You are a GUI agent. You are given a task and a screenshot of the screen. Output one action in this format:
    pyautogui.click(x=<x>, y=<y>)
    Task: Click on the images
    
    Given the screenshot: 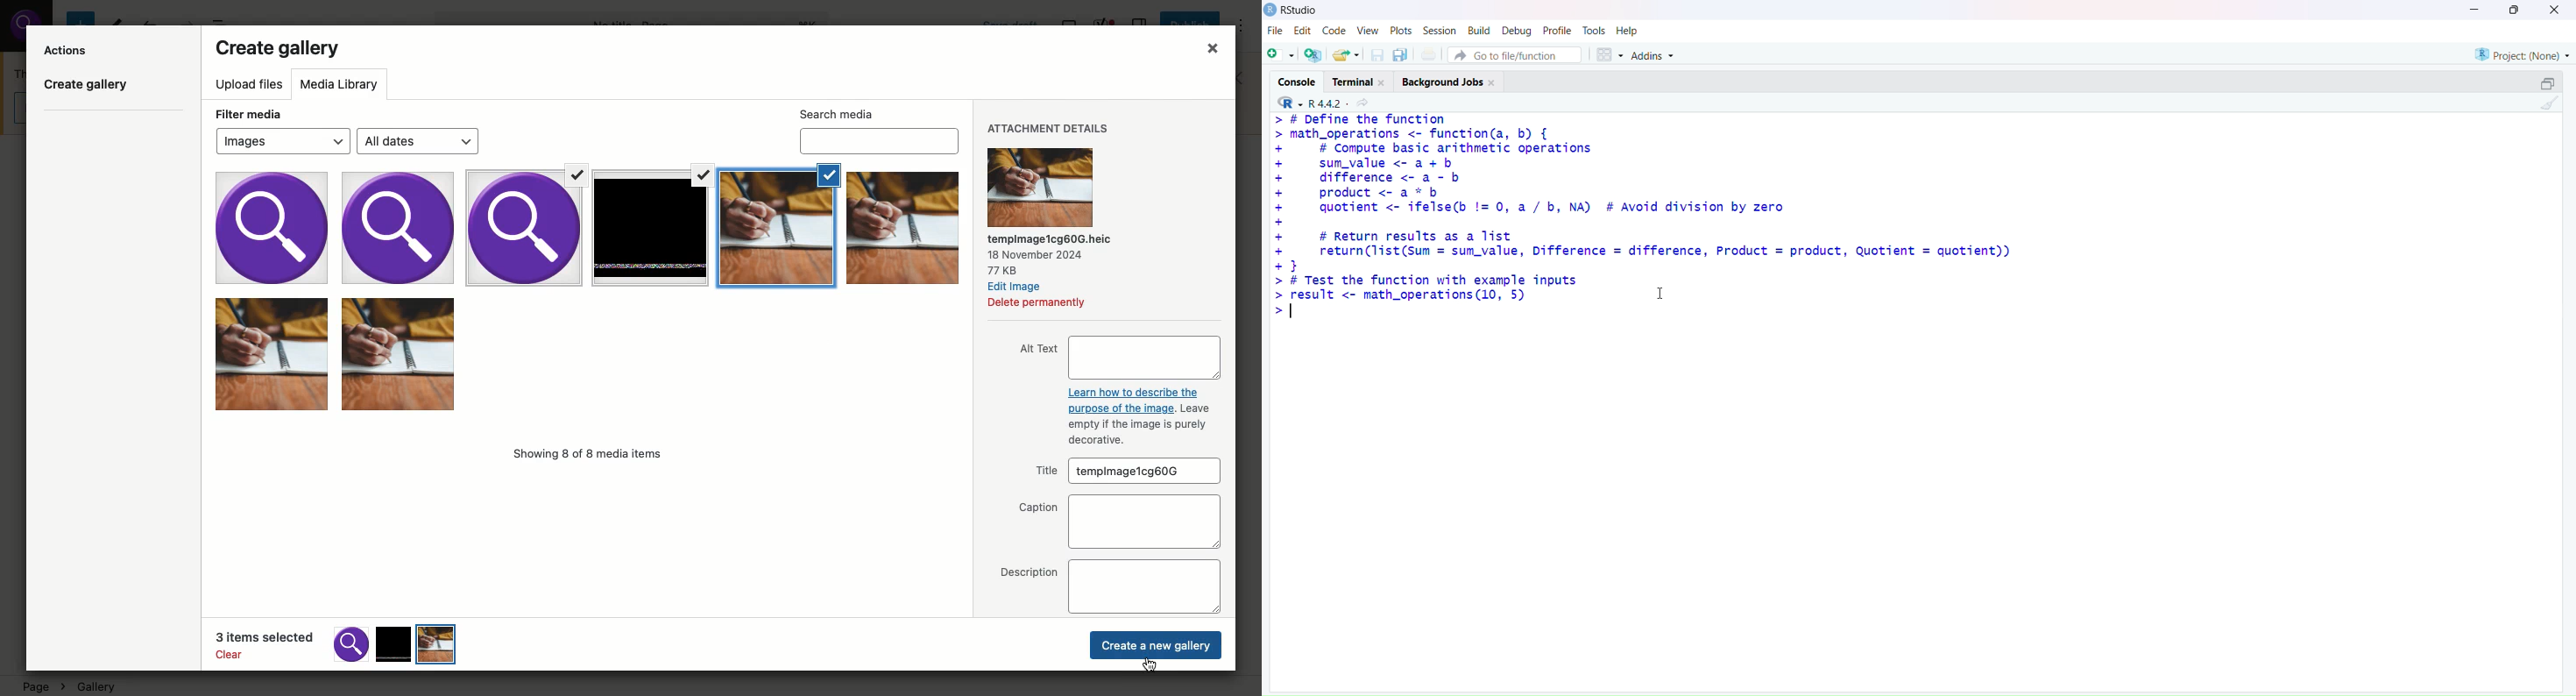 What is the action you would take?
    pyautogui.click(x=332, y=226)
    